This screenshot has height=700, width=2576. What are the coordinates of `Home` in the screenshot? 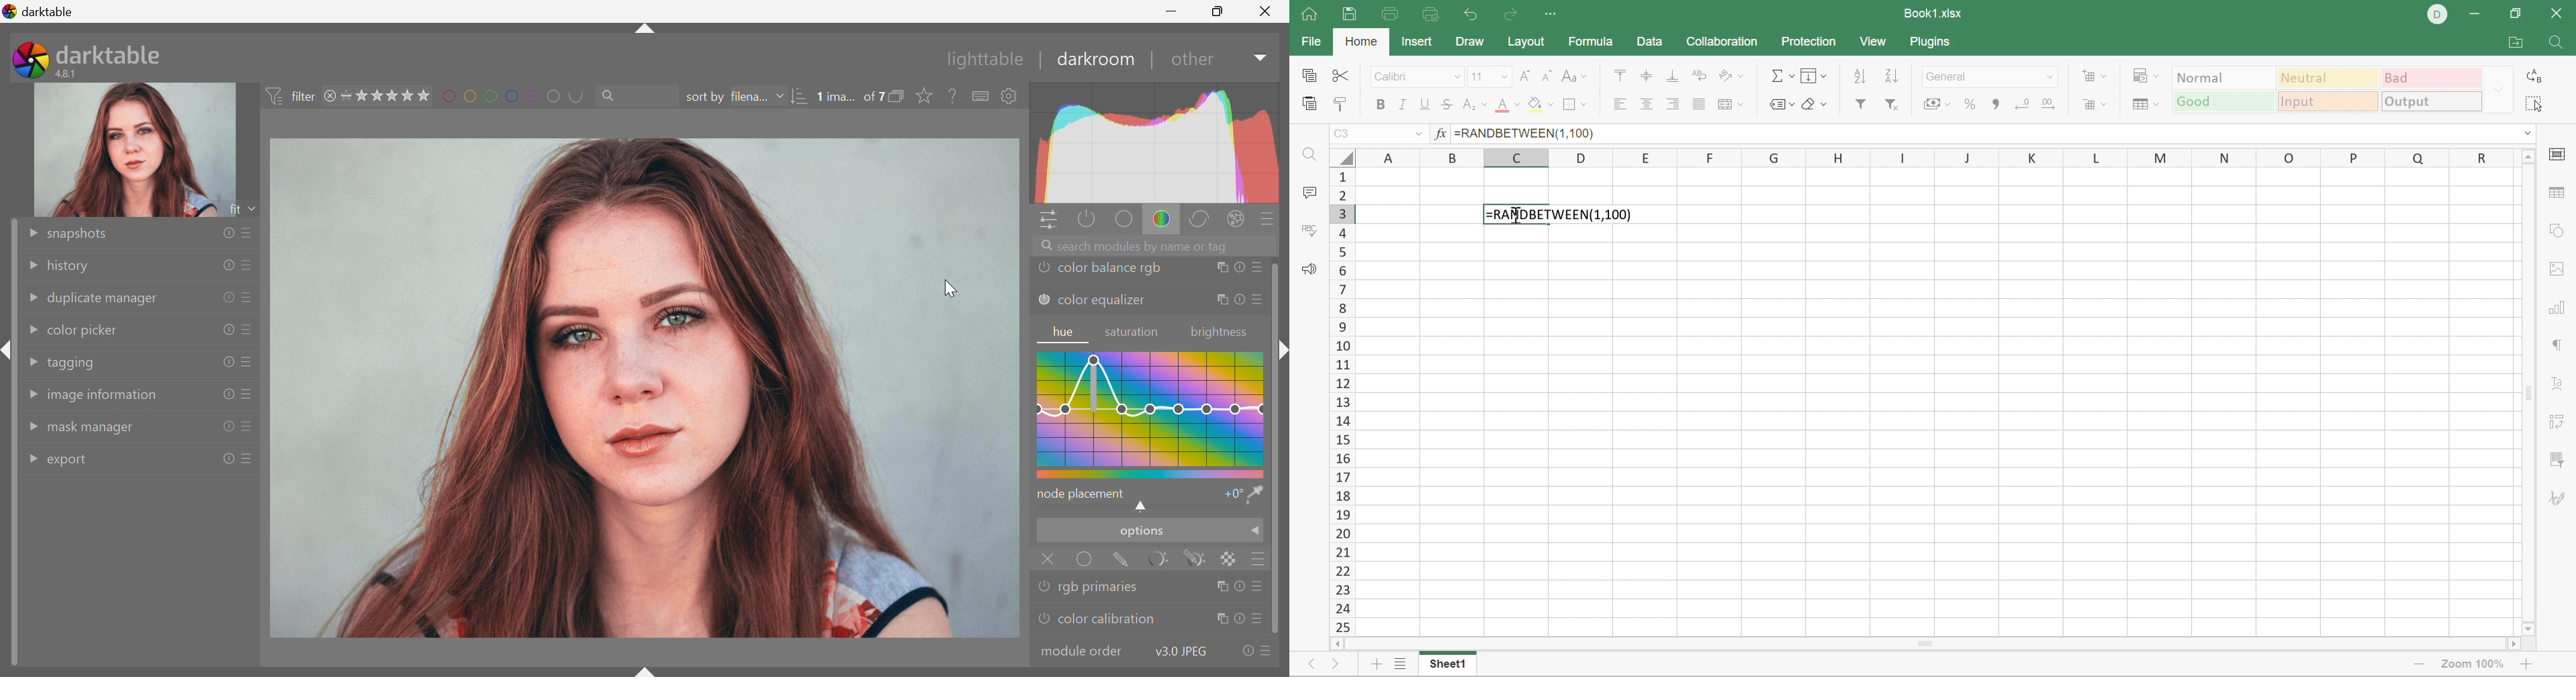 It's located at (1360, 41).